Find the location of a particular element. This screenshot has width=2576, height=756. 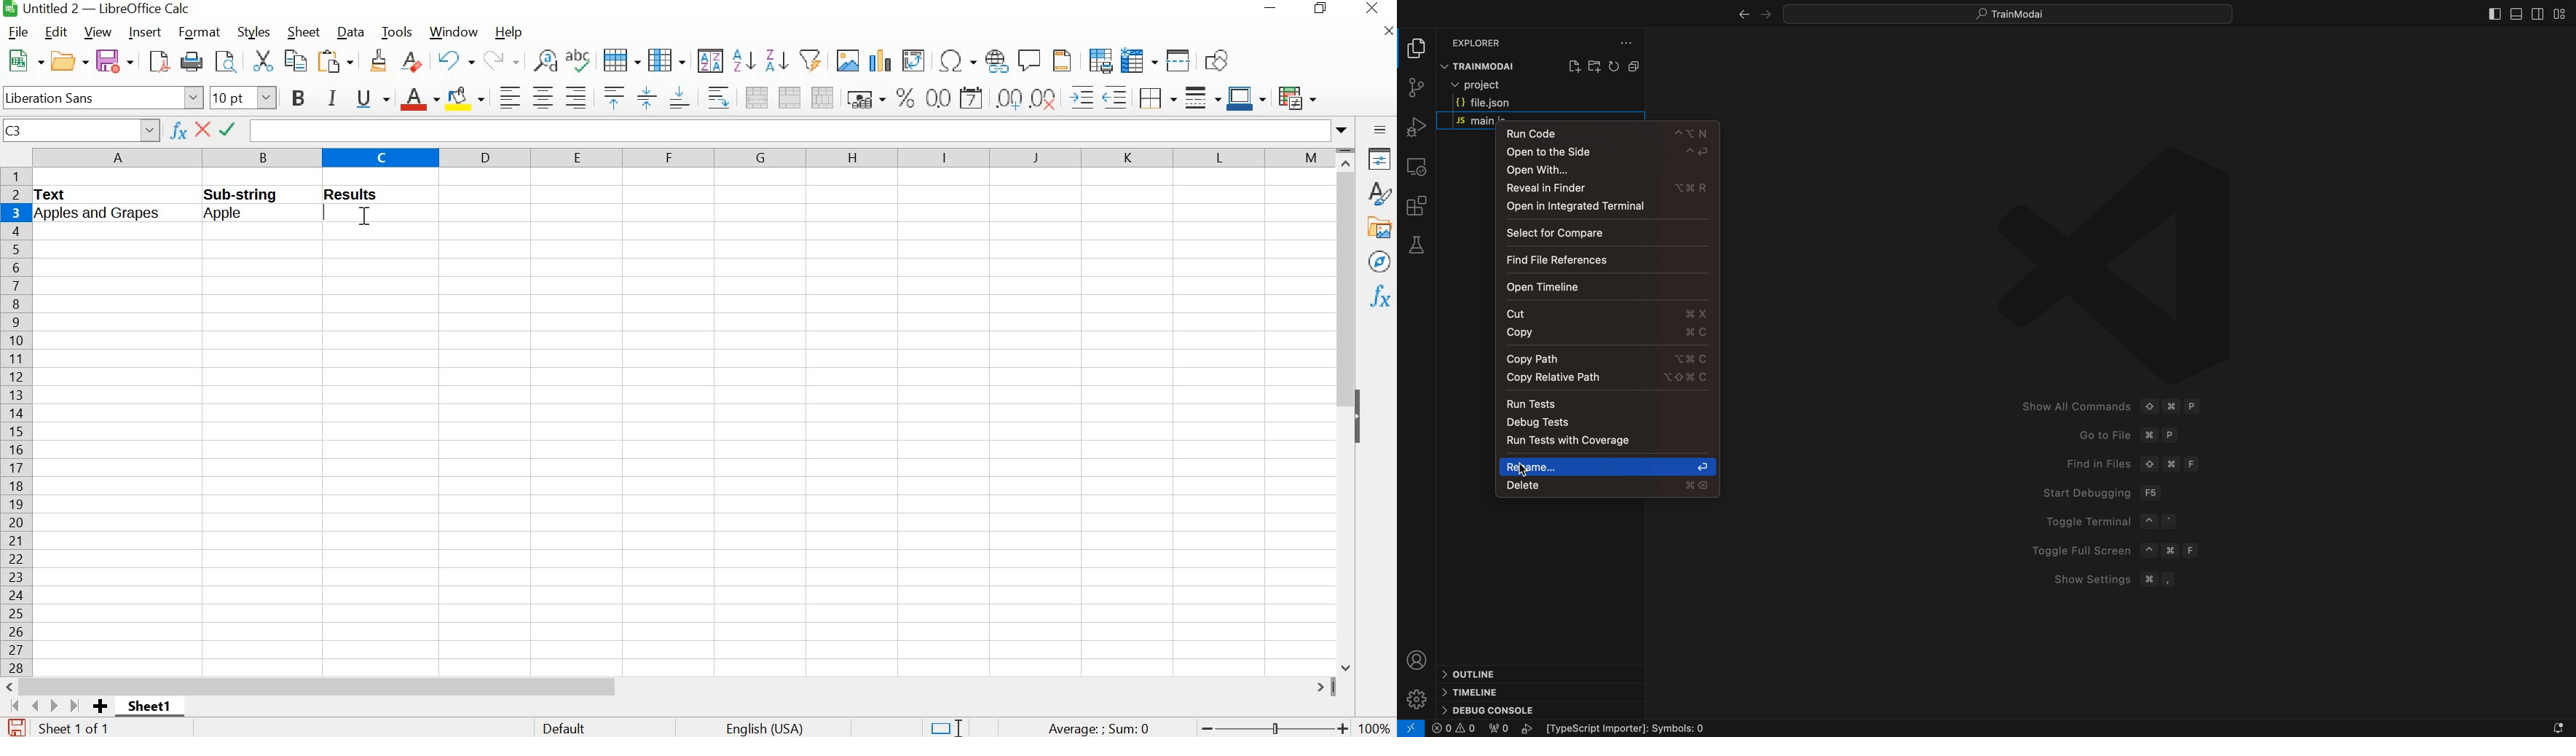

extensions is located at coordinates (1416, 205).